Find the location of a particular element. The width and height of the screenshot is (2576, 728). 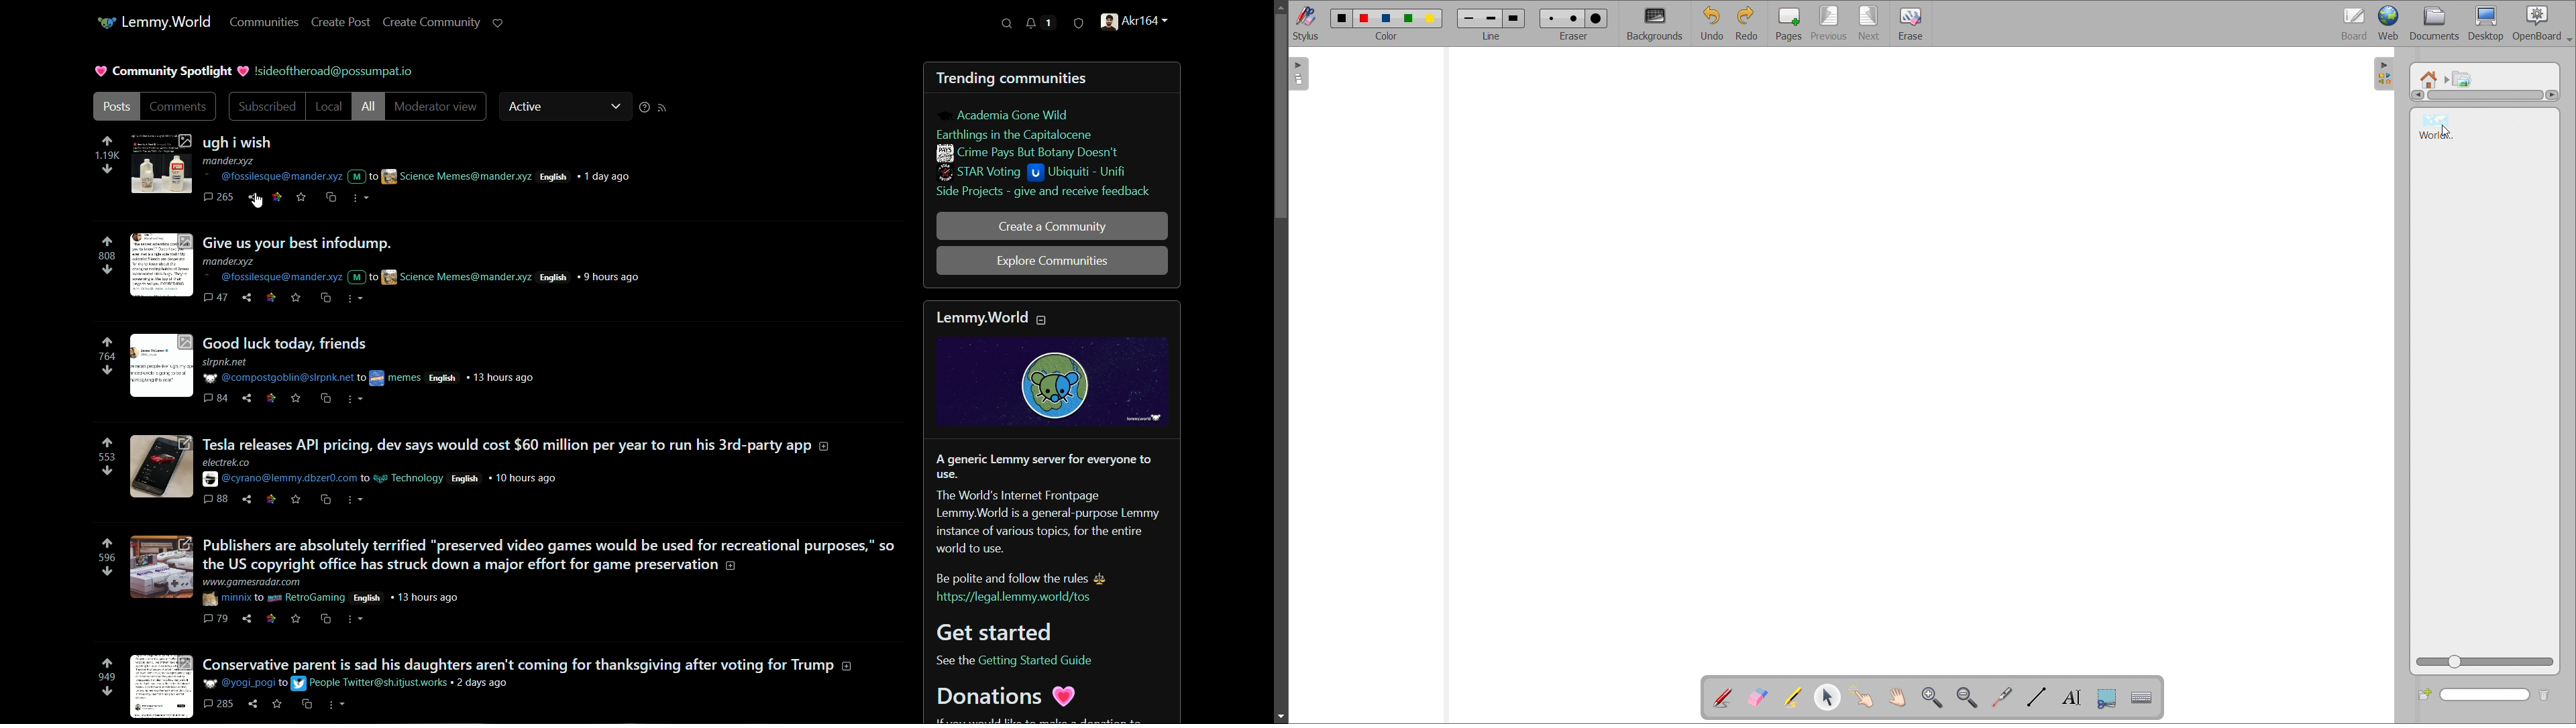

M to is located at coordinates (363, 277).